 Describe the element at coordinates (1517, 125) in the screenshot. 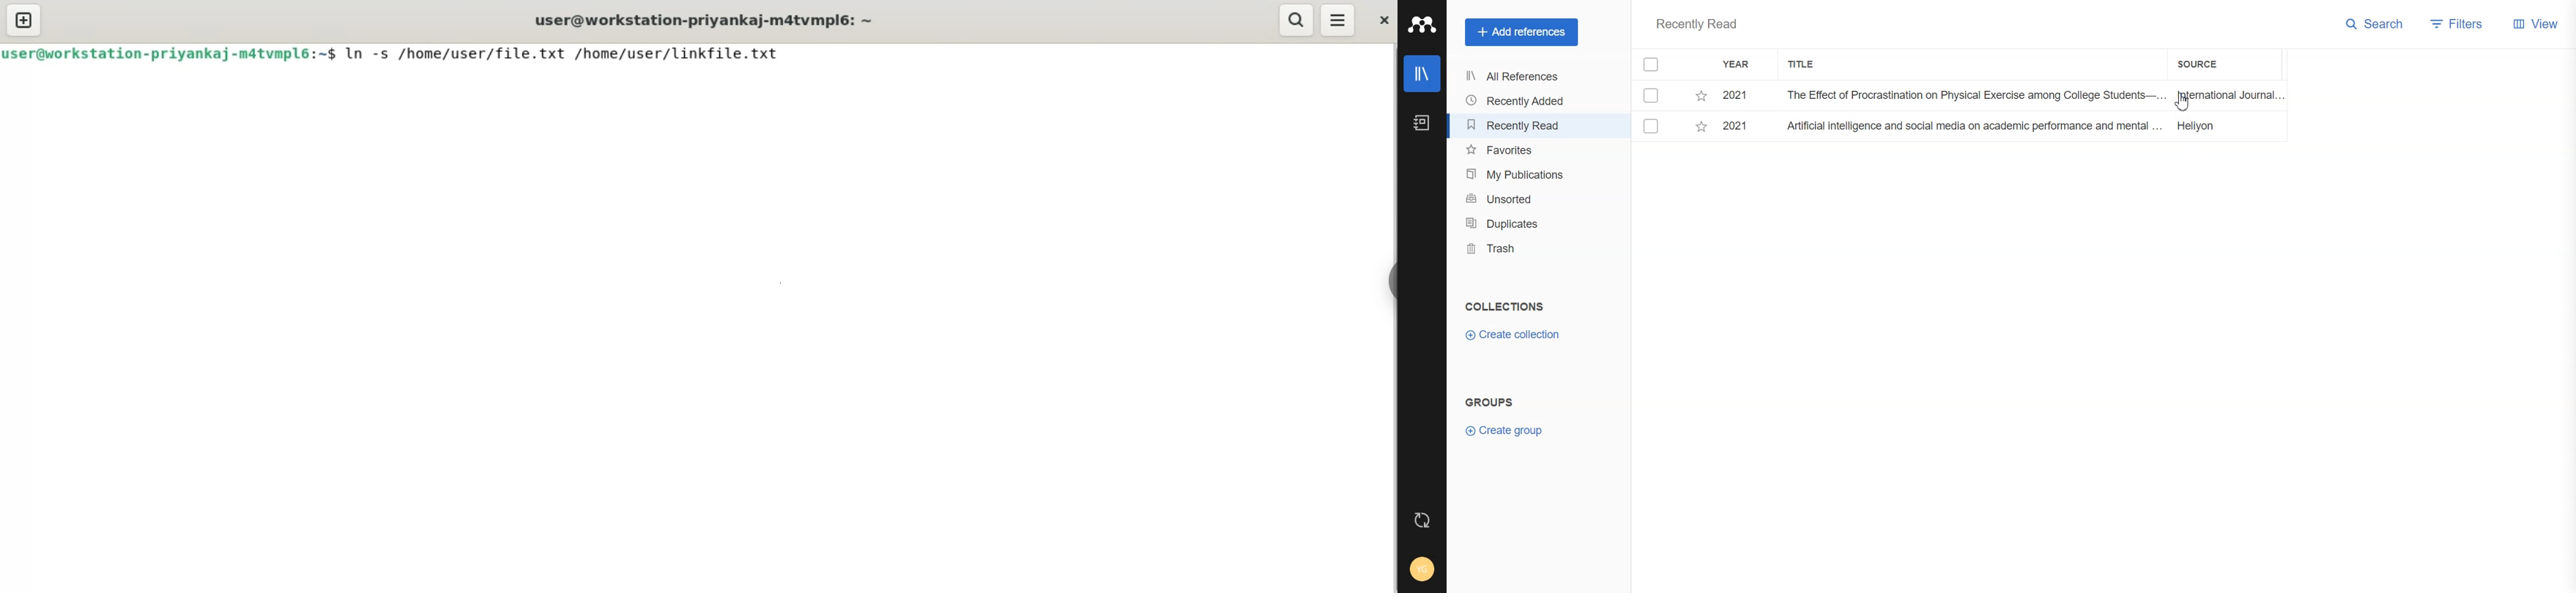

I see `Recently Read` at that location.